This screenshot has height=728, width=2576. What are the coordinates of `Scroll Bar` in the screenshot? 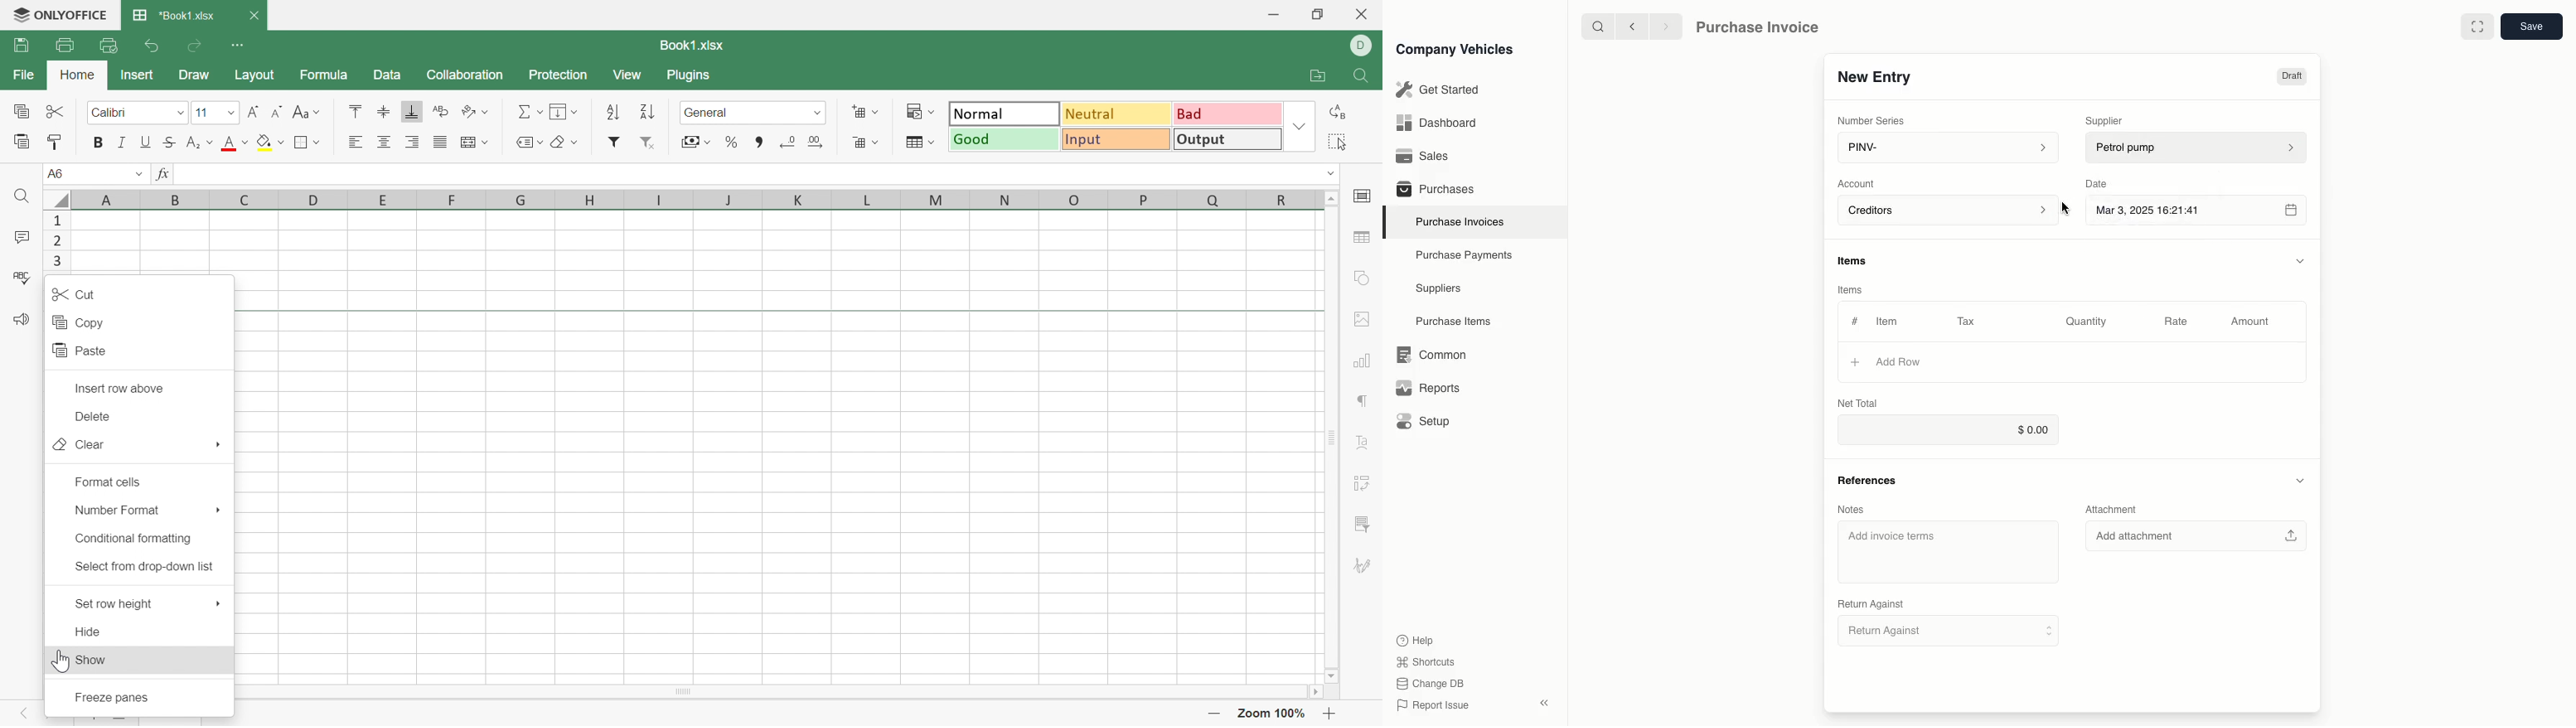 It's located at (1332, 439).